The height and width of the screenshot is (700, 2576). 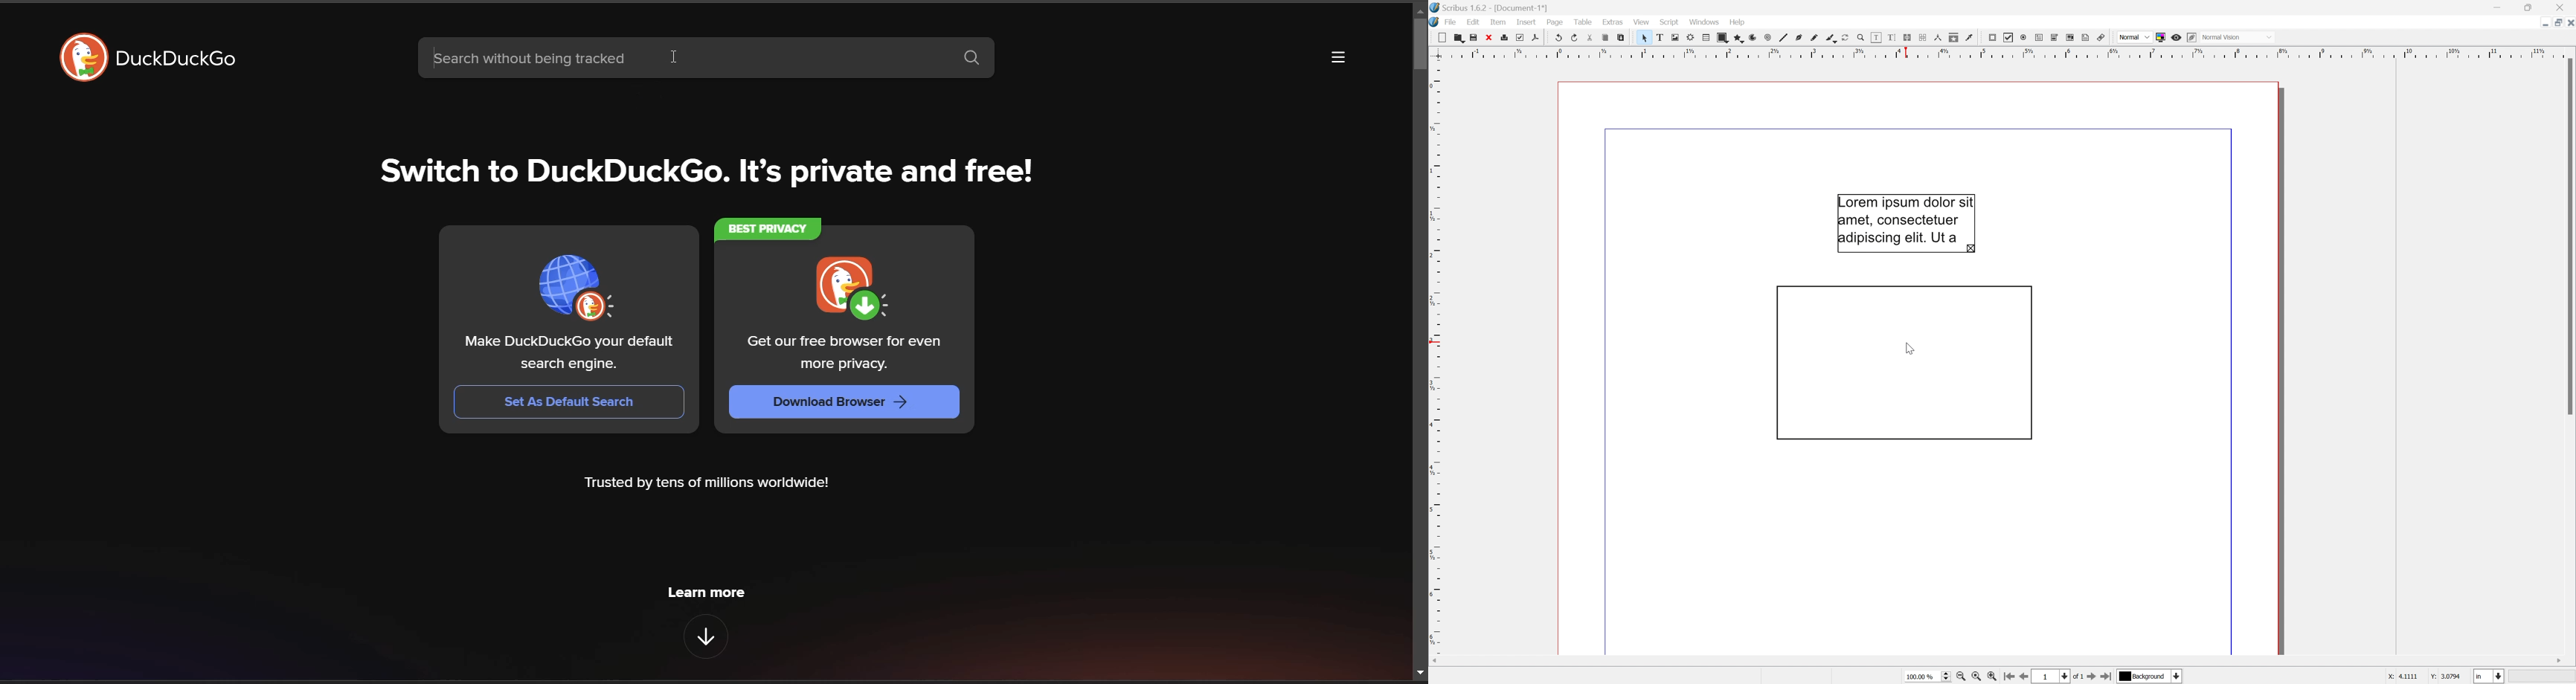 What do you see at coordinates (2554, 22) in the screenshot?
I see `Restore down` at bounding box center [2554, 22].